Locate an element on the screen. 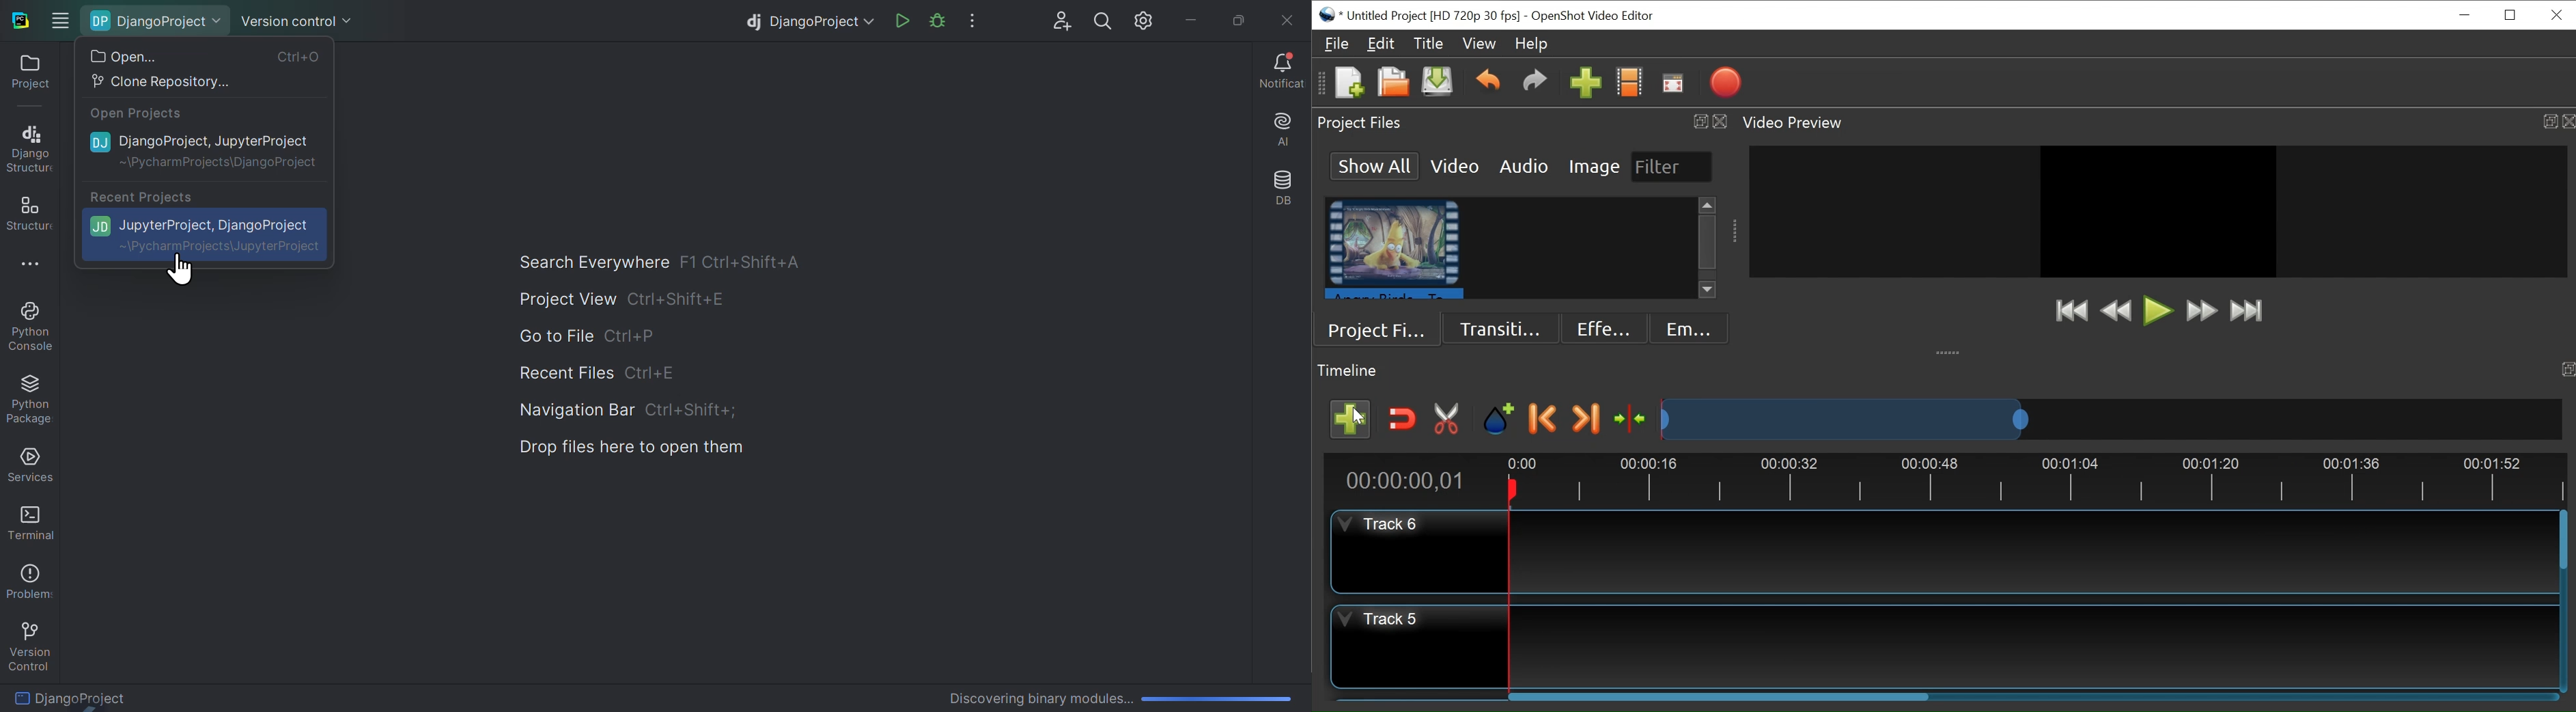 This screenshot has height=728, width=2576. File Name is located at coordinates (1420, 15).